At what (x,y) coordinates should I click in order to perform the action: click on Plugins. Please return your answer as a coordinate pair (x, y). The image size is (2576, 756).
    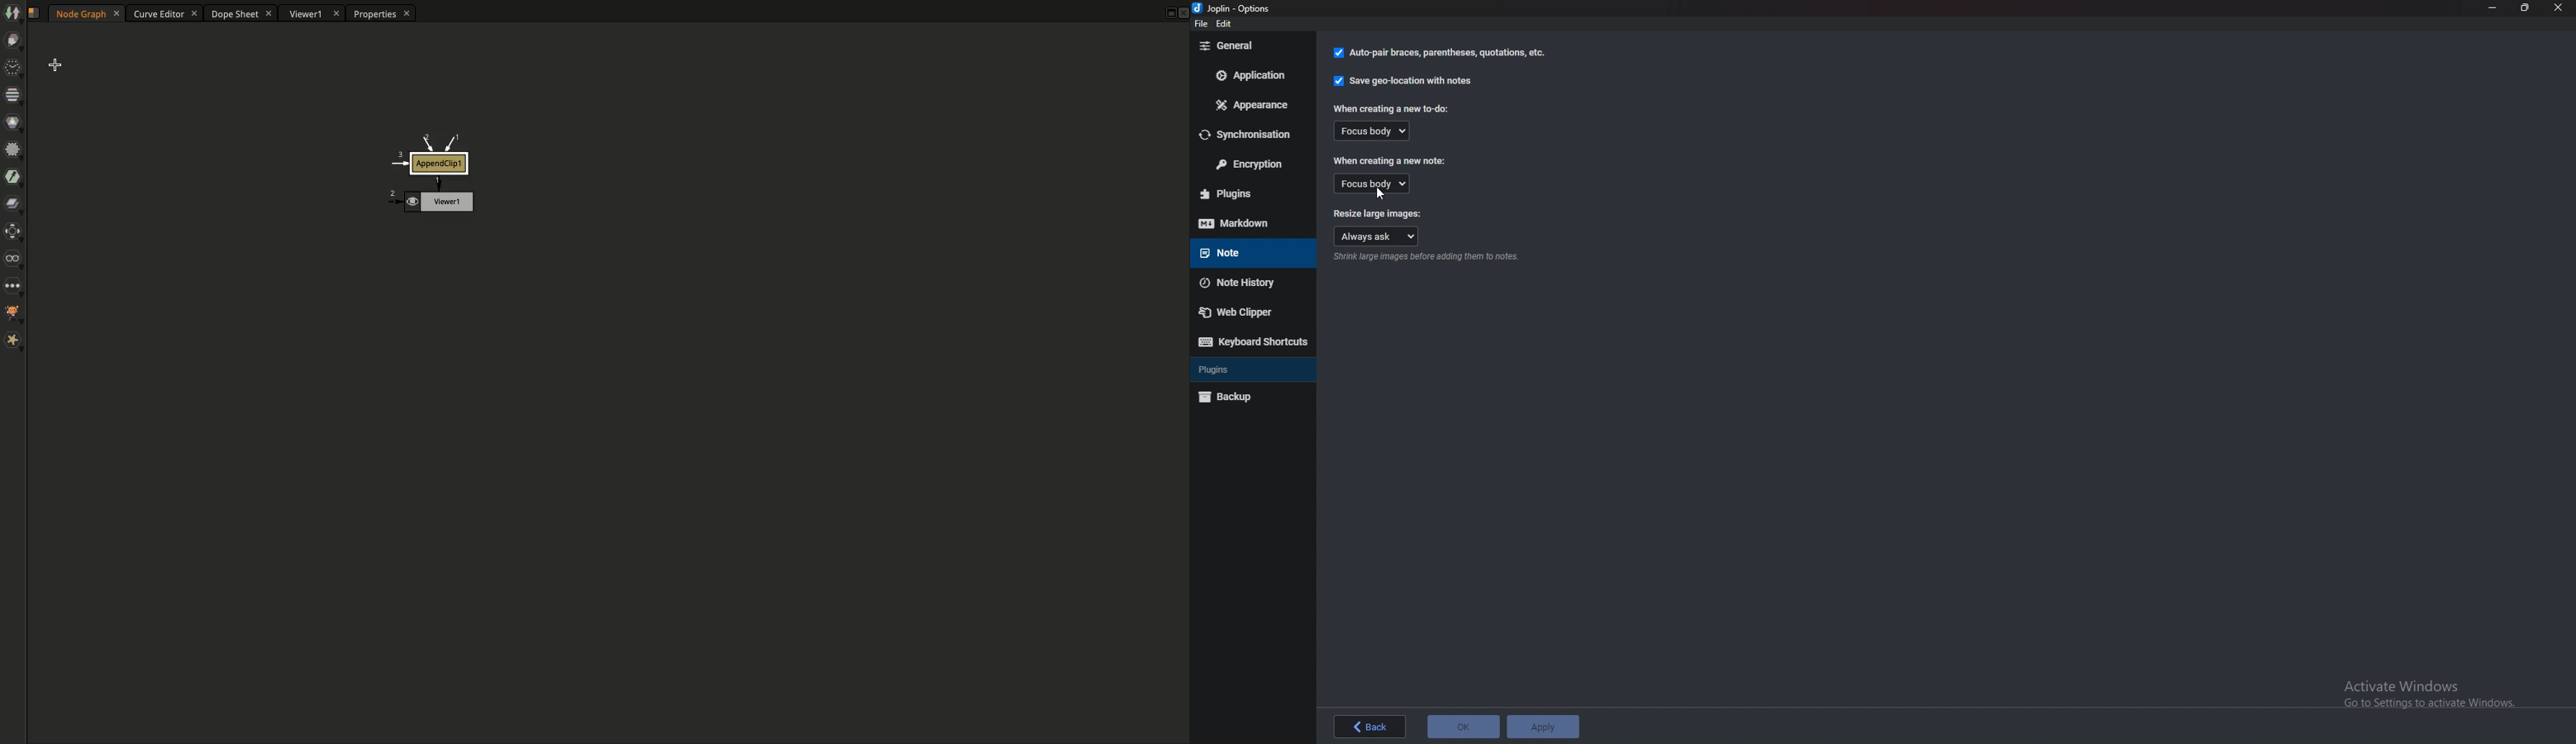
    Looking at the image, I should click on (1251, 194).